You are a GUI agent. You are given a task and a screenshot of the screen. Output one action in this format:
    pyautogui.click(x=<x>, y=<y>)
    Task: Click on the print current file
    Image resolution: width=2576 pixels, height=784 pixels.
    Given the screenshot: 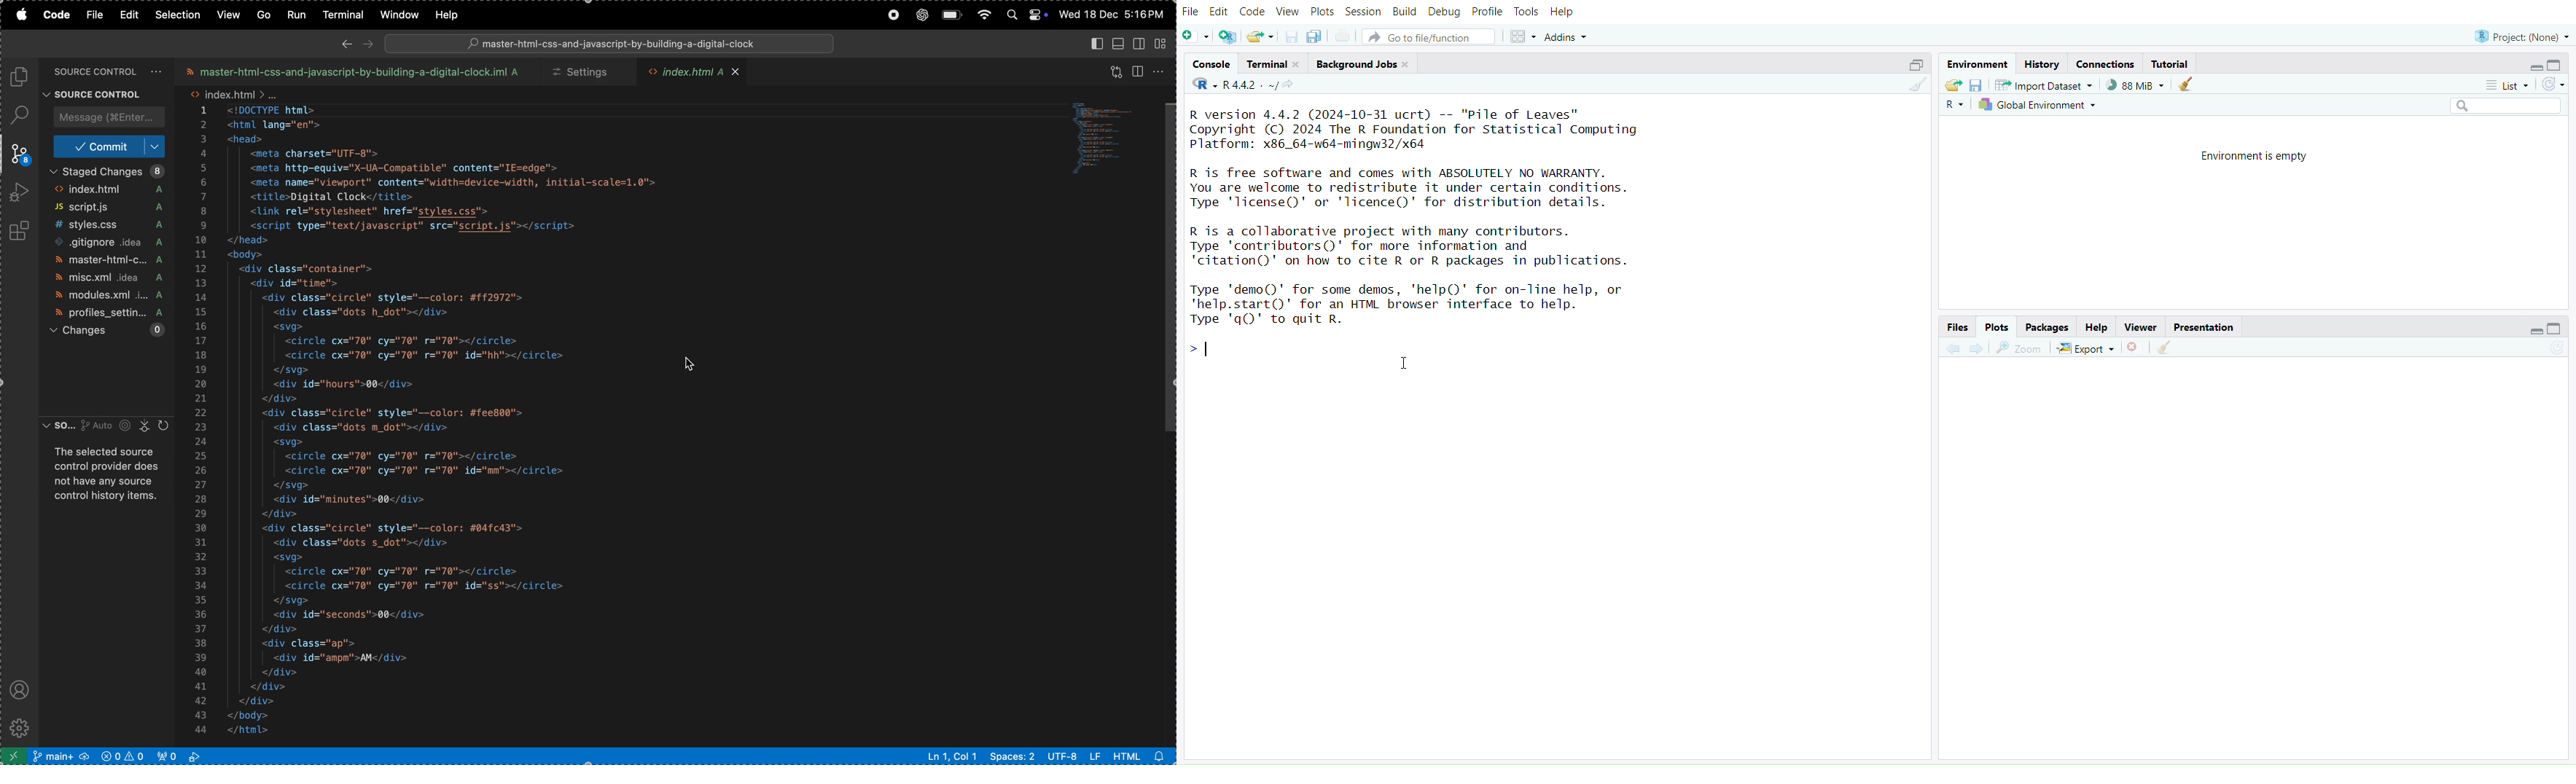 What is the action you would take?
    pyautogui.click(x=1343, y=35)
    